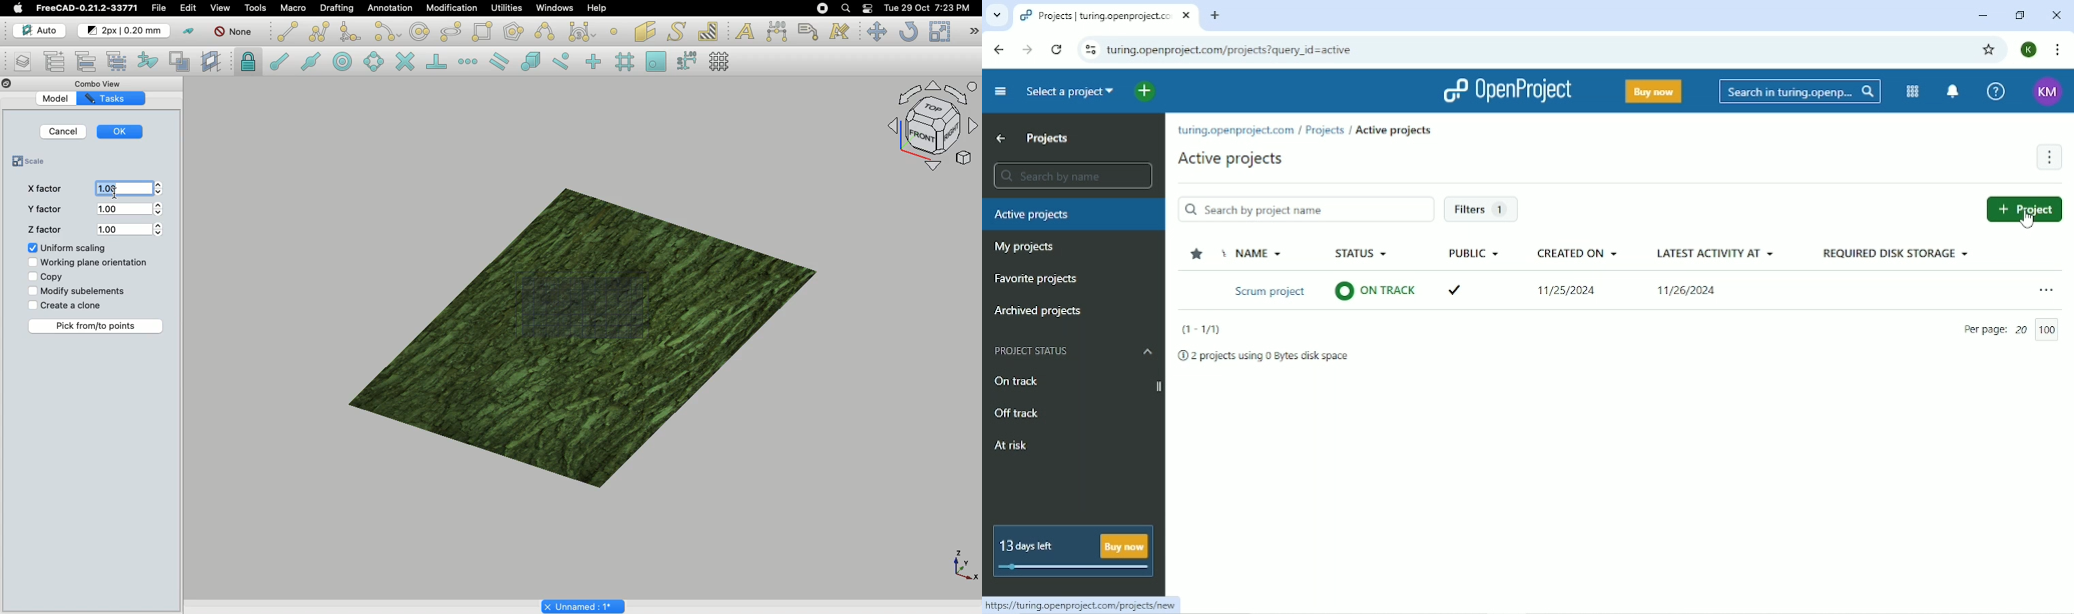  What do you see at coordinates (44, 231) in the screenshot?
I see `Z factor` at bounding box center [44, 231].